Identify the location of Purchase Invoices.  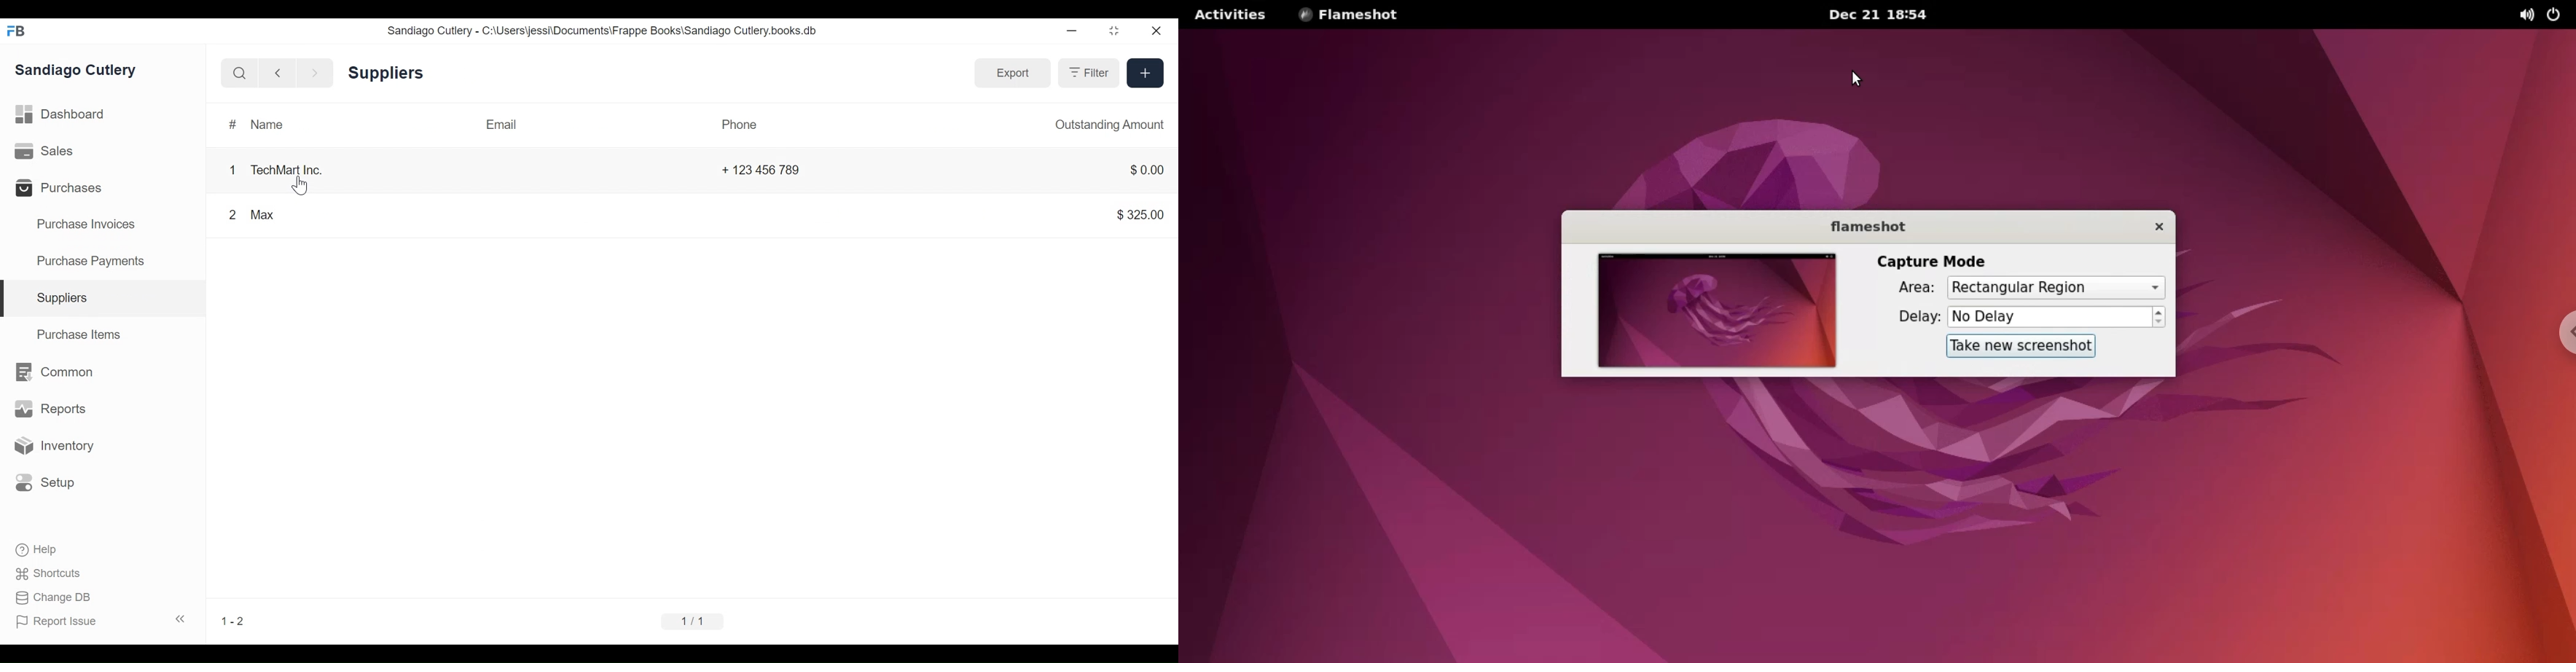
(89, 226).